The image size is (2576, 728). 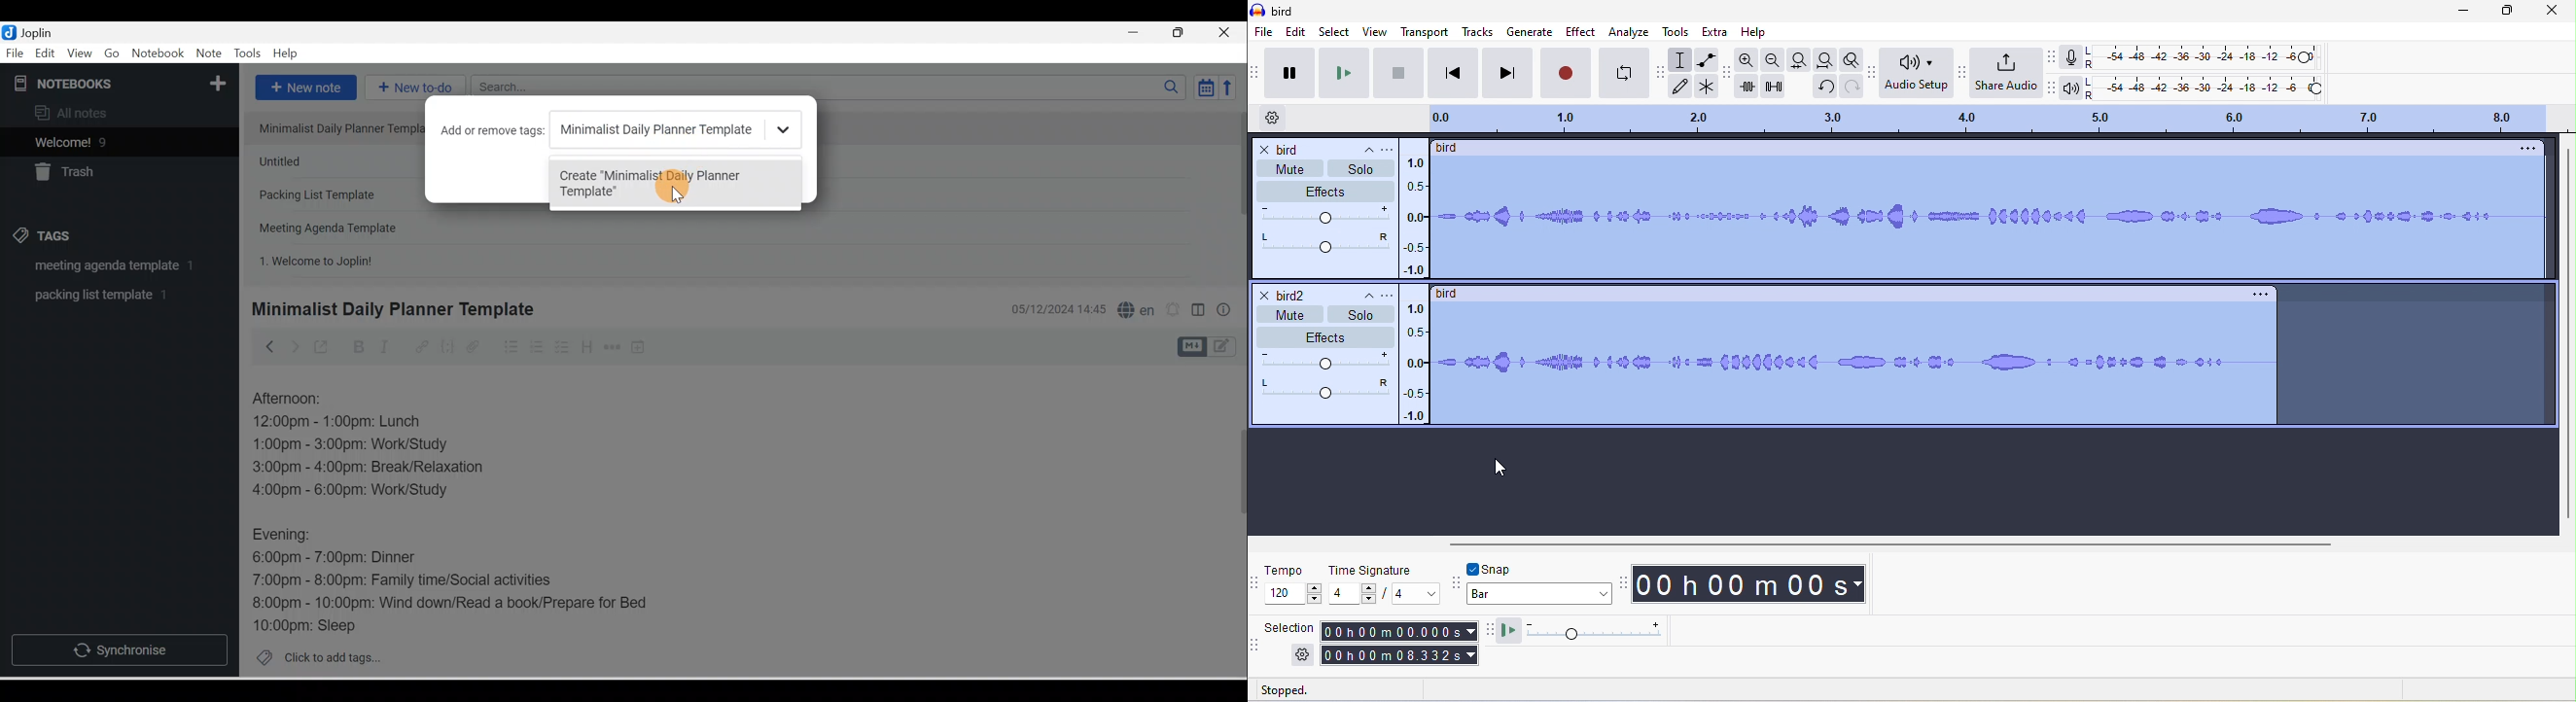 What do you see at coordinates (1323, 241) in the screenshot?
I see `pan: center` at bounding box center [1323, 241].